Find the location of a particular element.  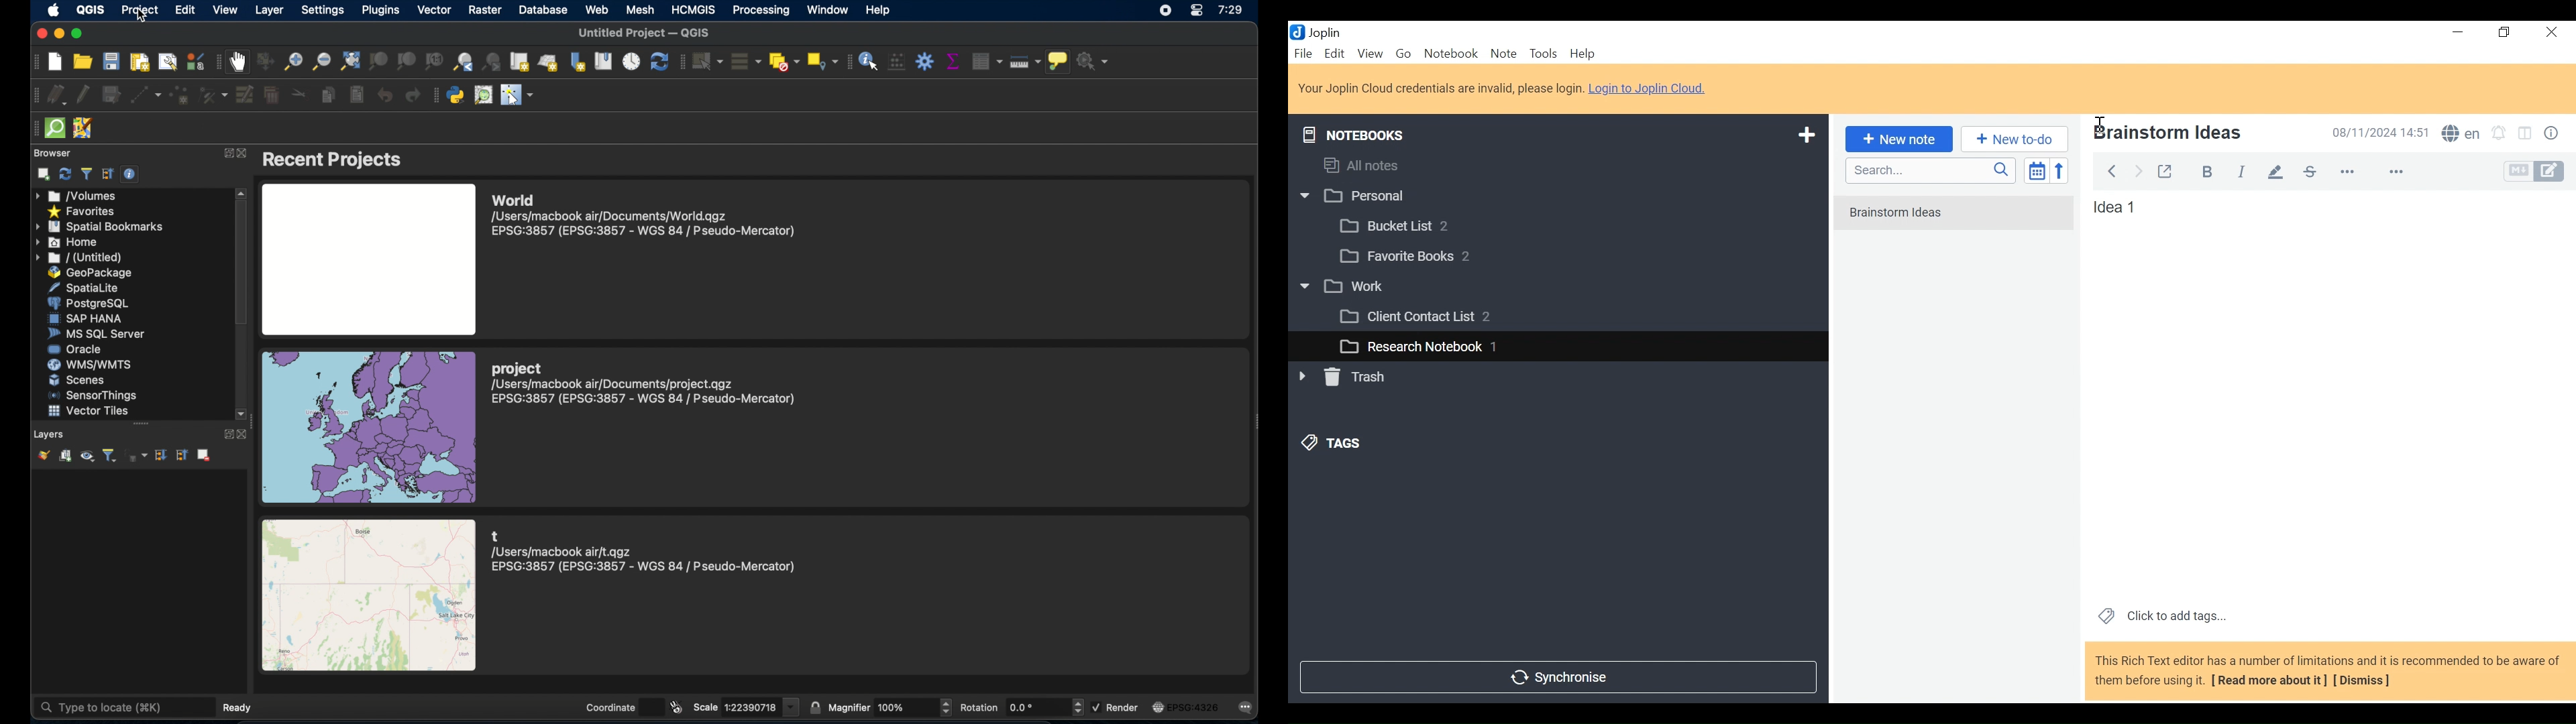

collapse all is located at coordinates (182, 457).